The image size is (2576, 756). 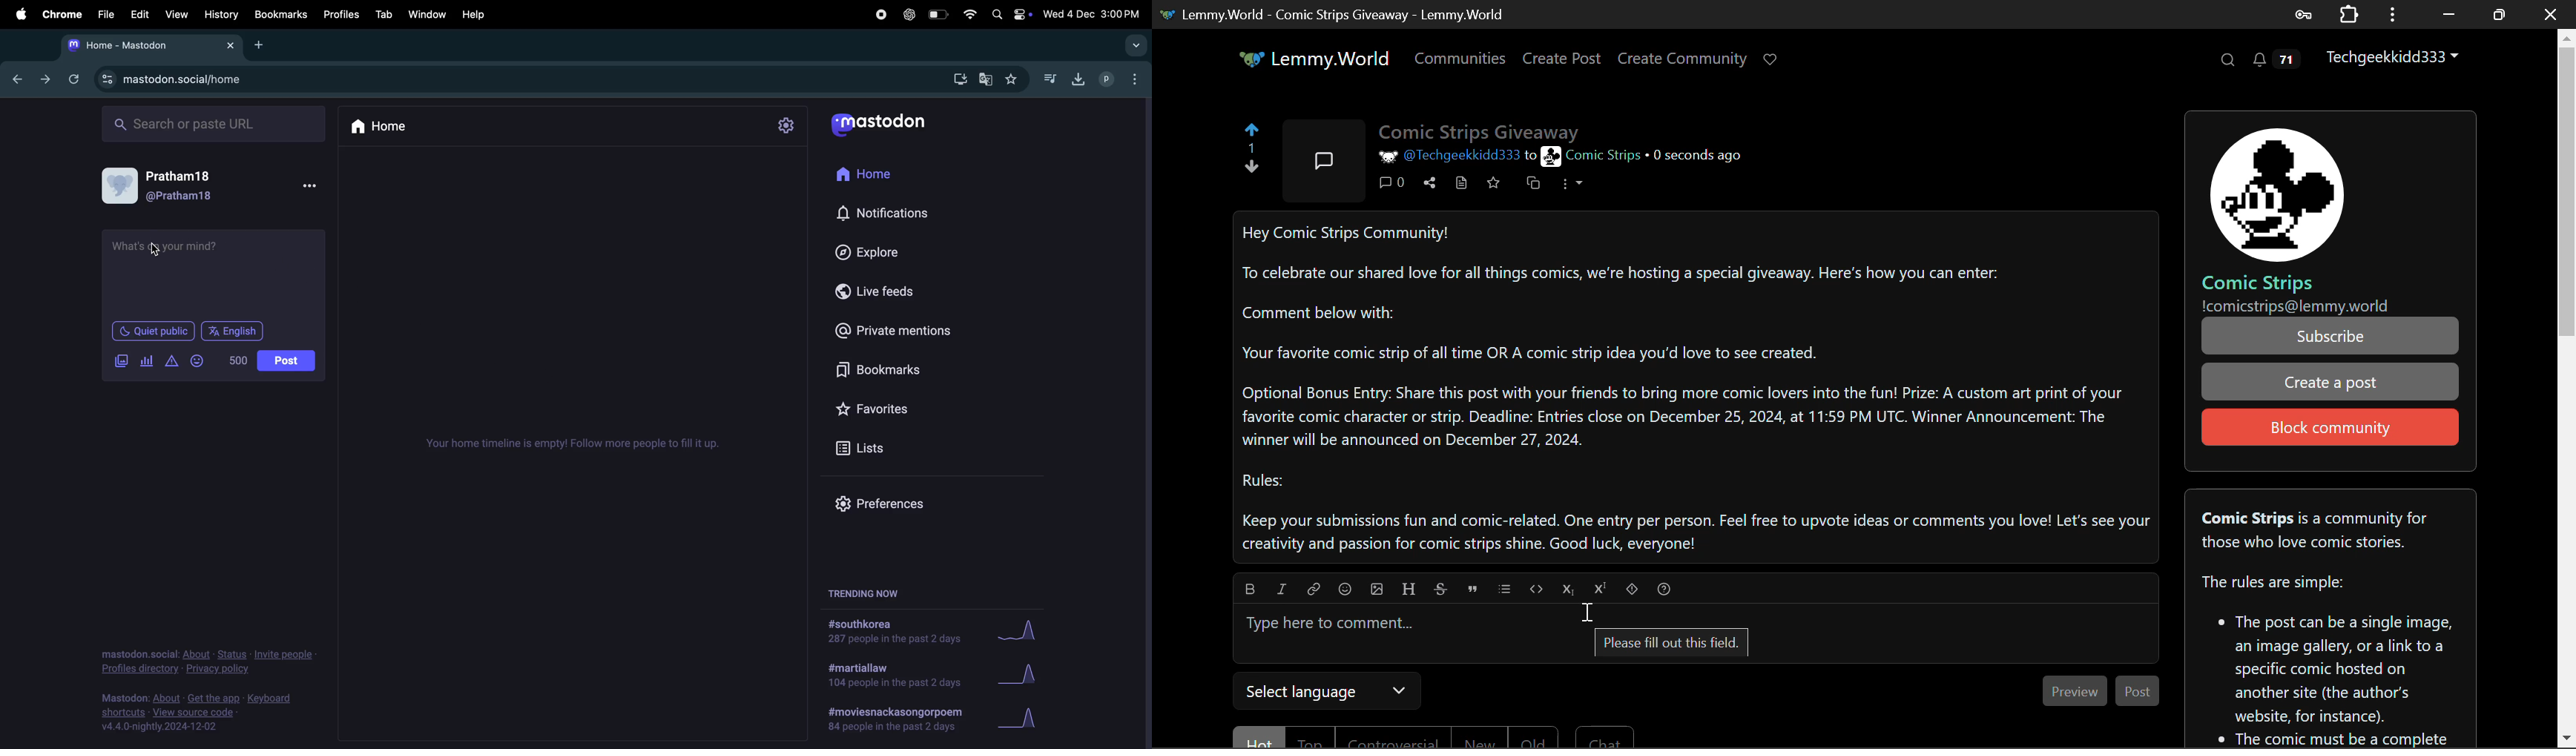 What do you see at coordinates (1482, 128) in the screenshot?
I see `Comic Strips Giveaway` at bounding box center [1482, 128].